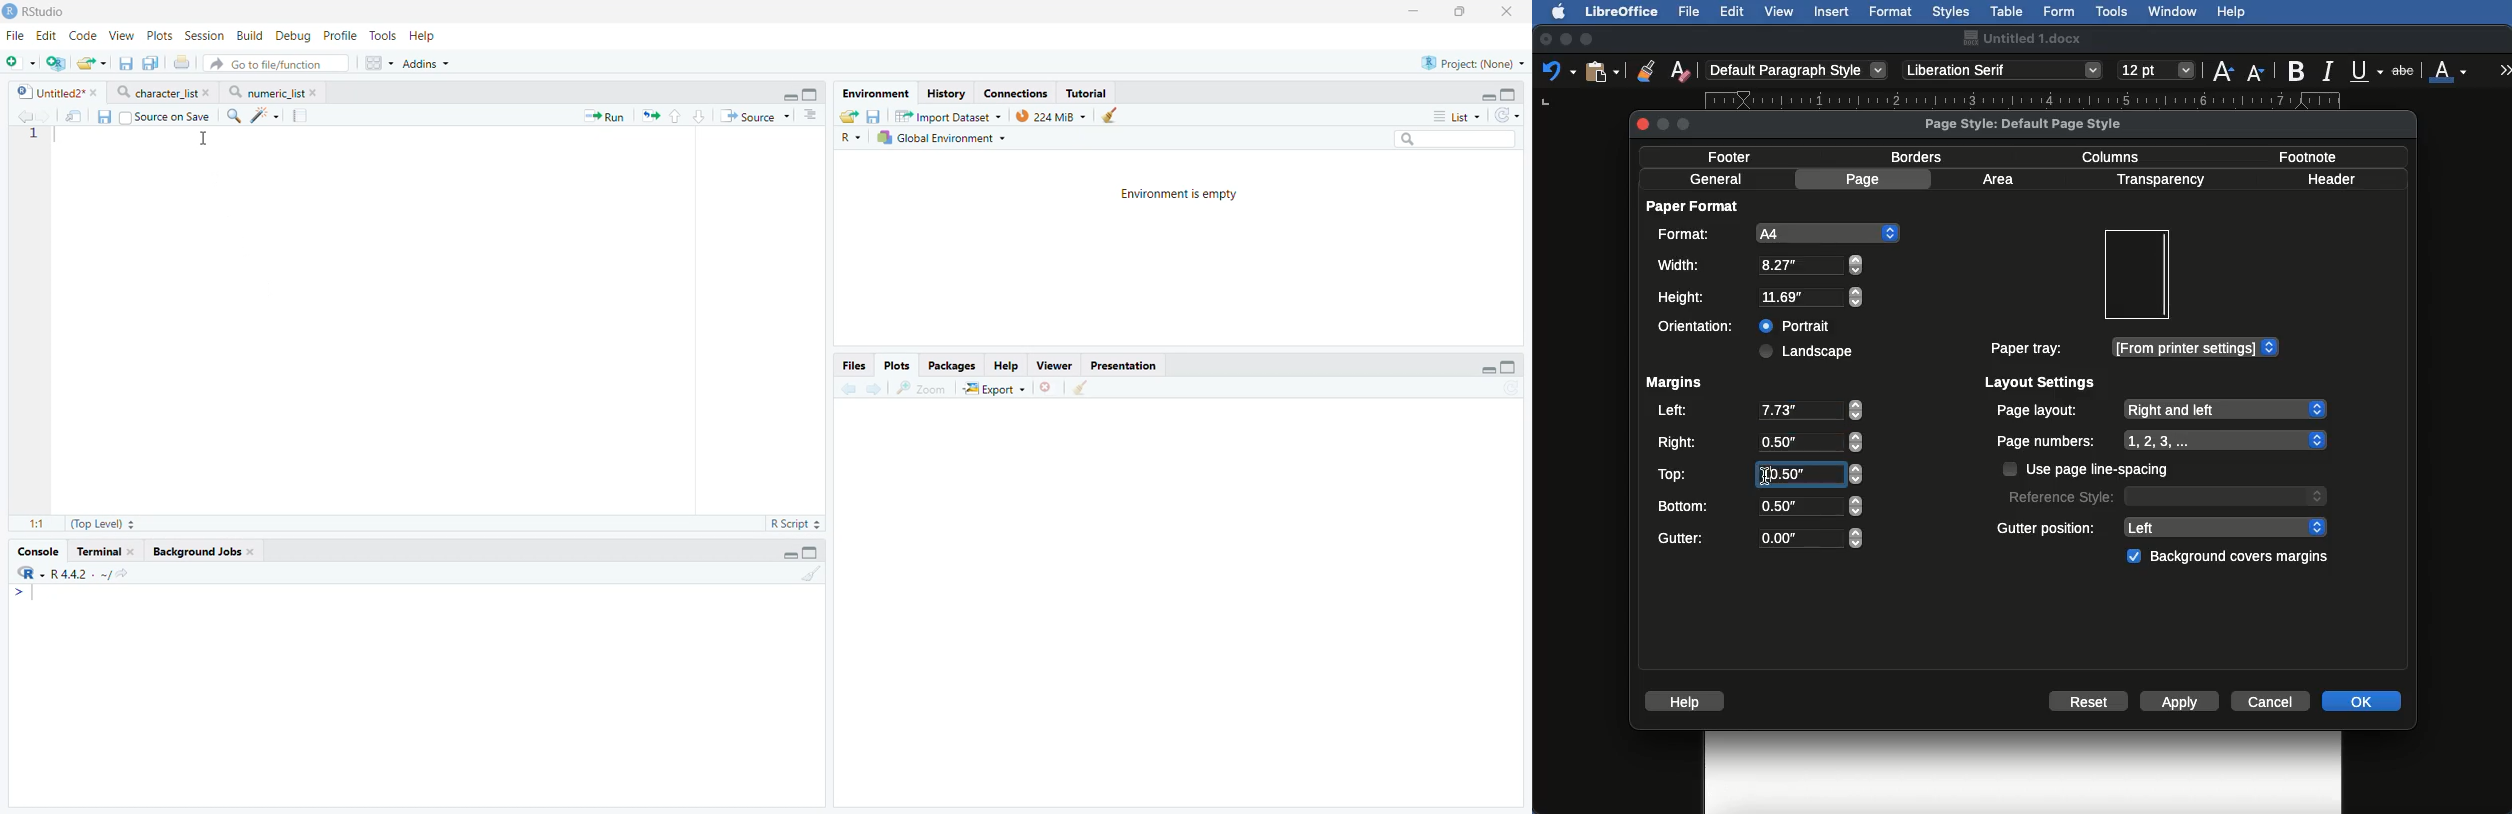 Image resolution: width=2520 pixels, height=840 pixels. I want to click on Open existing file, so click(90, 63).